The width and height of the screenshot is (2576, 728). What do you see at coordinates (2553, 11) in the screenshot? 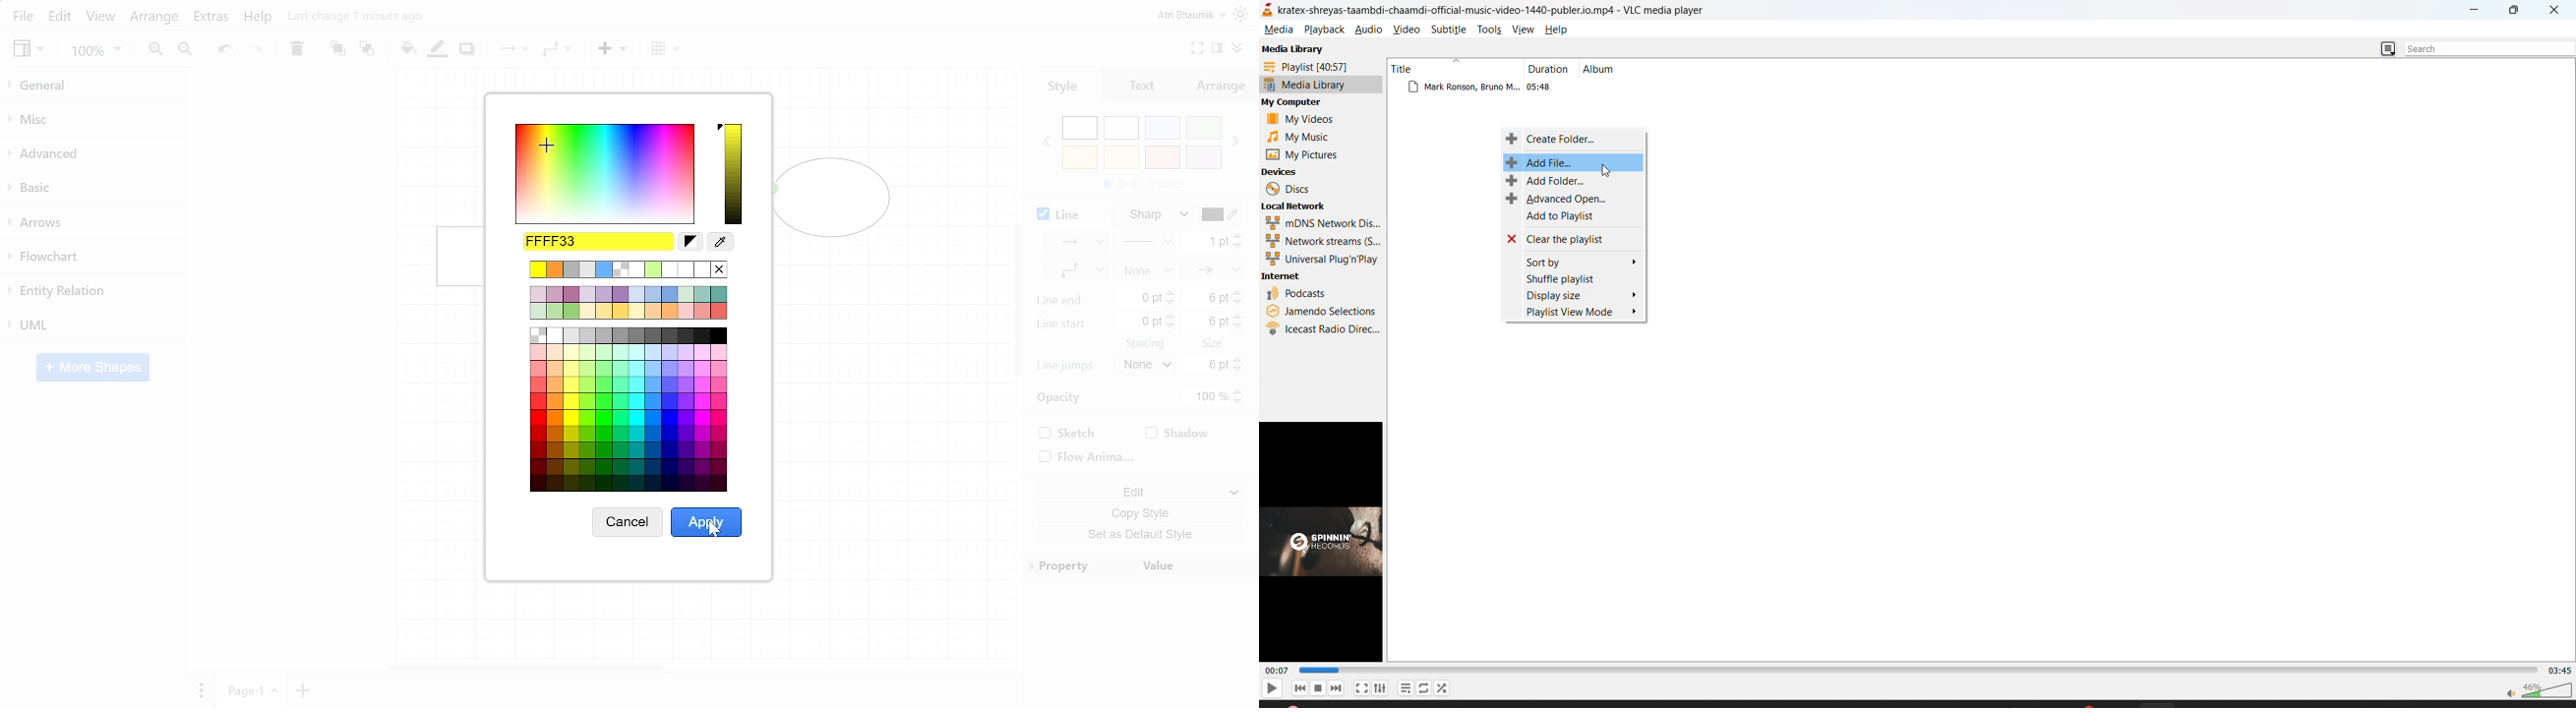
I see `close` at bounding box center [2553, 11].